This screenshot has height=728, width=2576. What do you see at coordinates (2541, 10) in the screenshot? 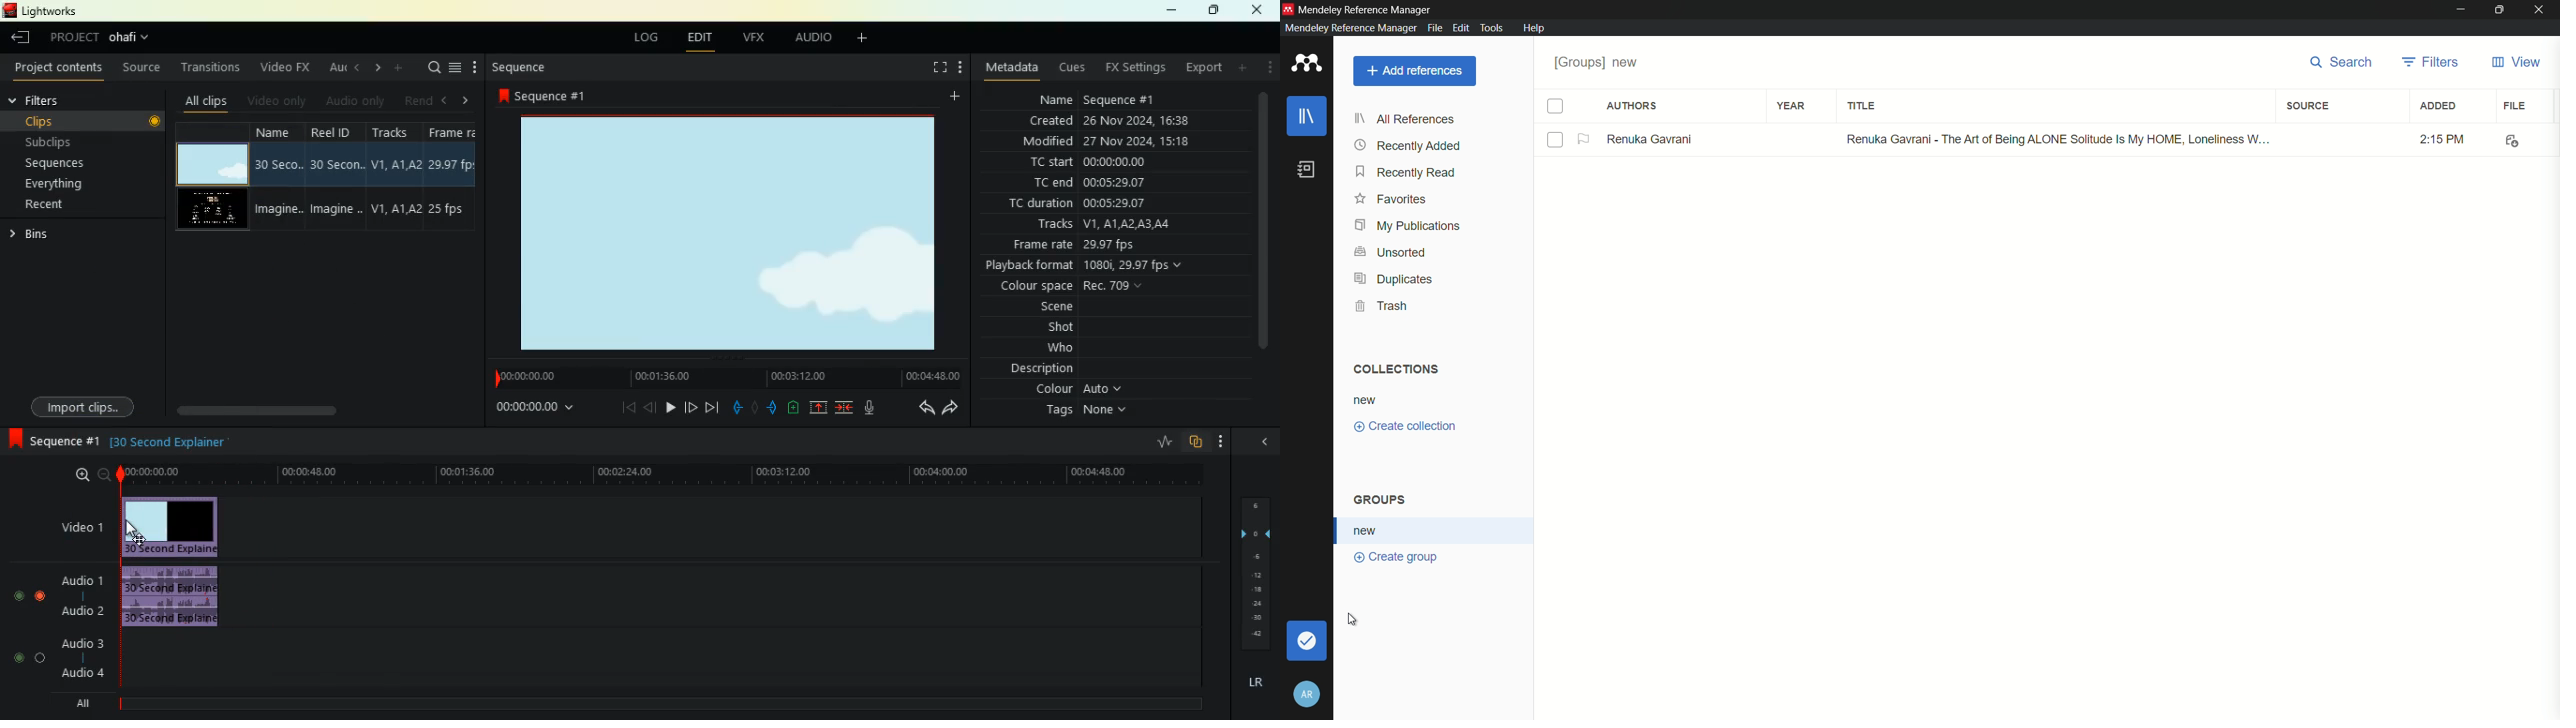
I see `close app` at bounding box center [2541, 10].